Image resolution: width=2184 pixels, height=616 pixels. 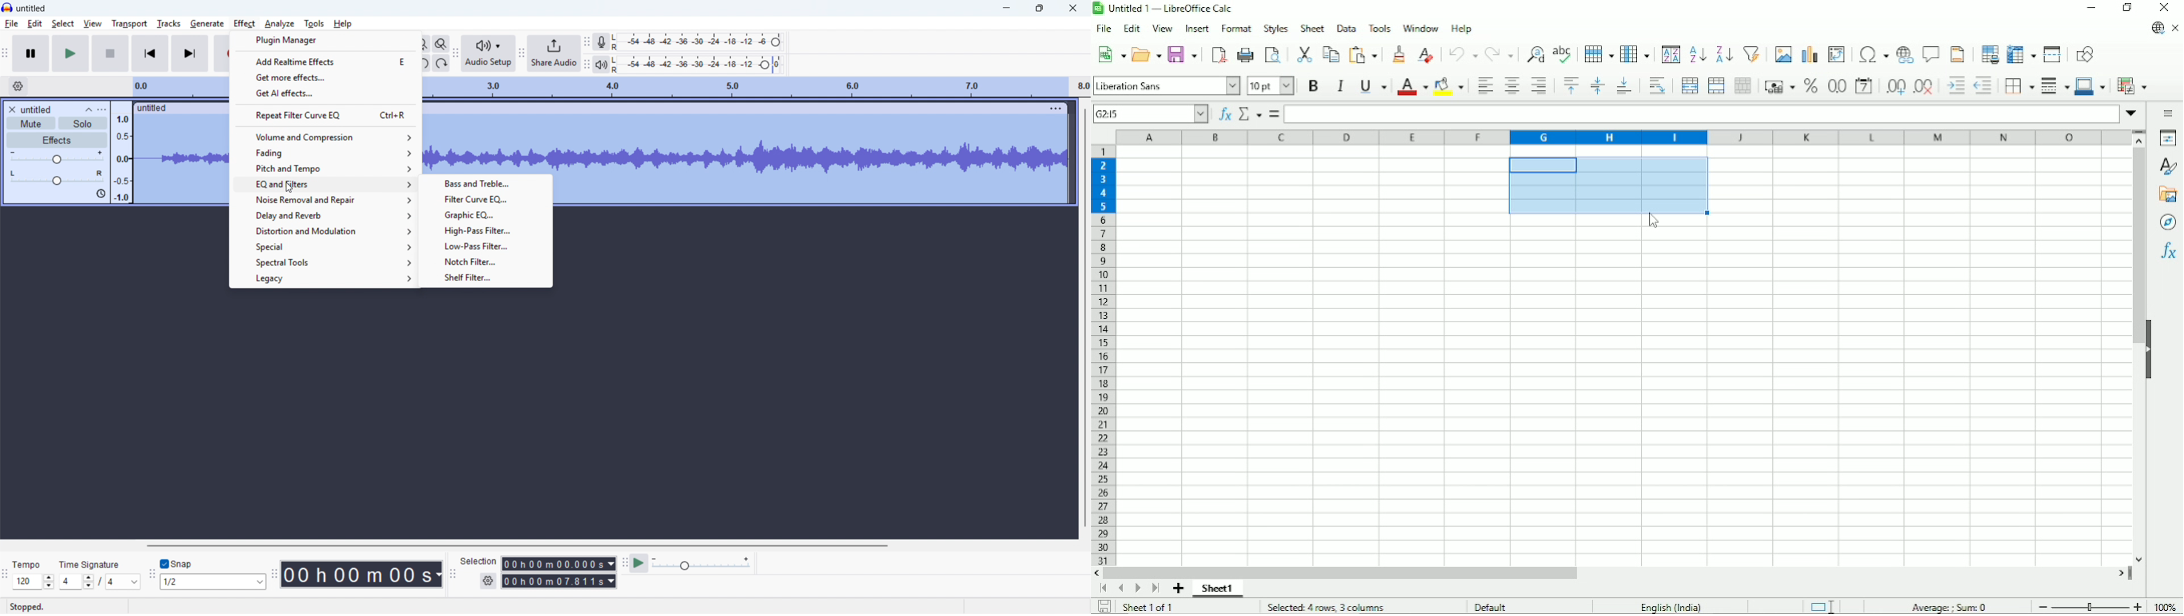 What do you see at coordinates (122, 152) in the screenshot?
I see `amplitude` at bounding box center [122, 152].